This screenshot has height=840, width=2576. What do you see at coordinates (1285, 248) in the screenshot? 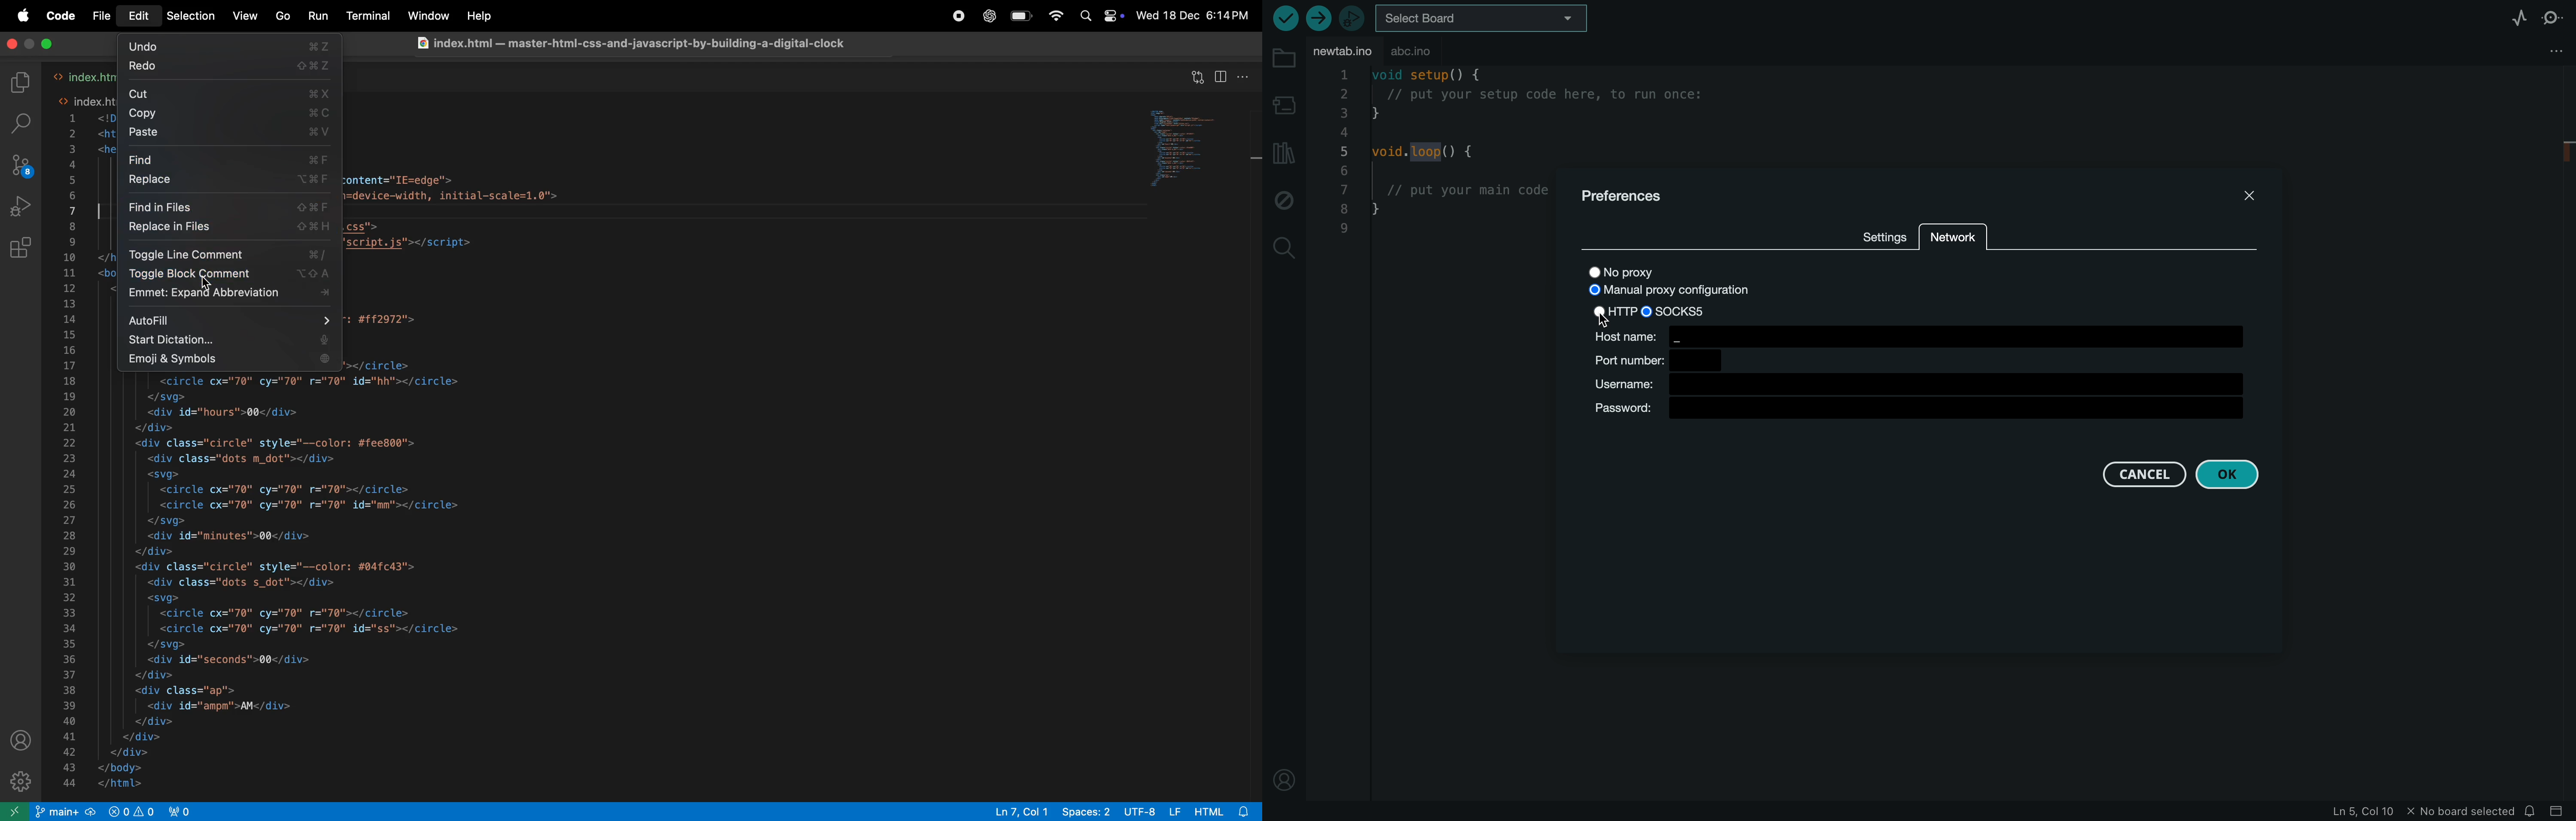
I see `search` at bounding box center [1285, 248].